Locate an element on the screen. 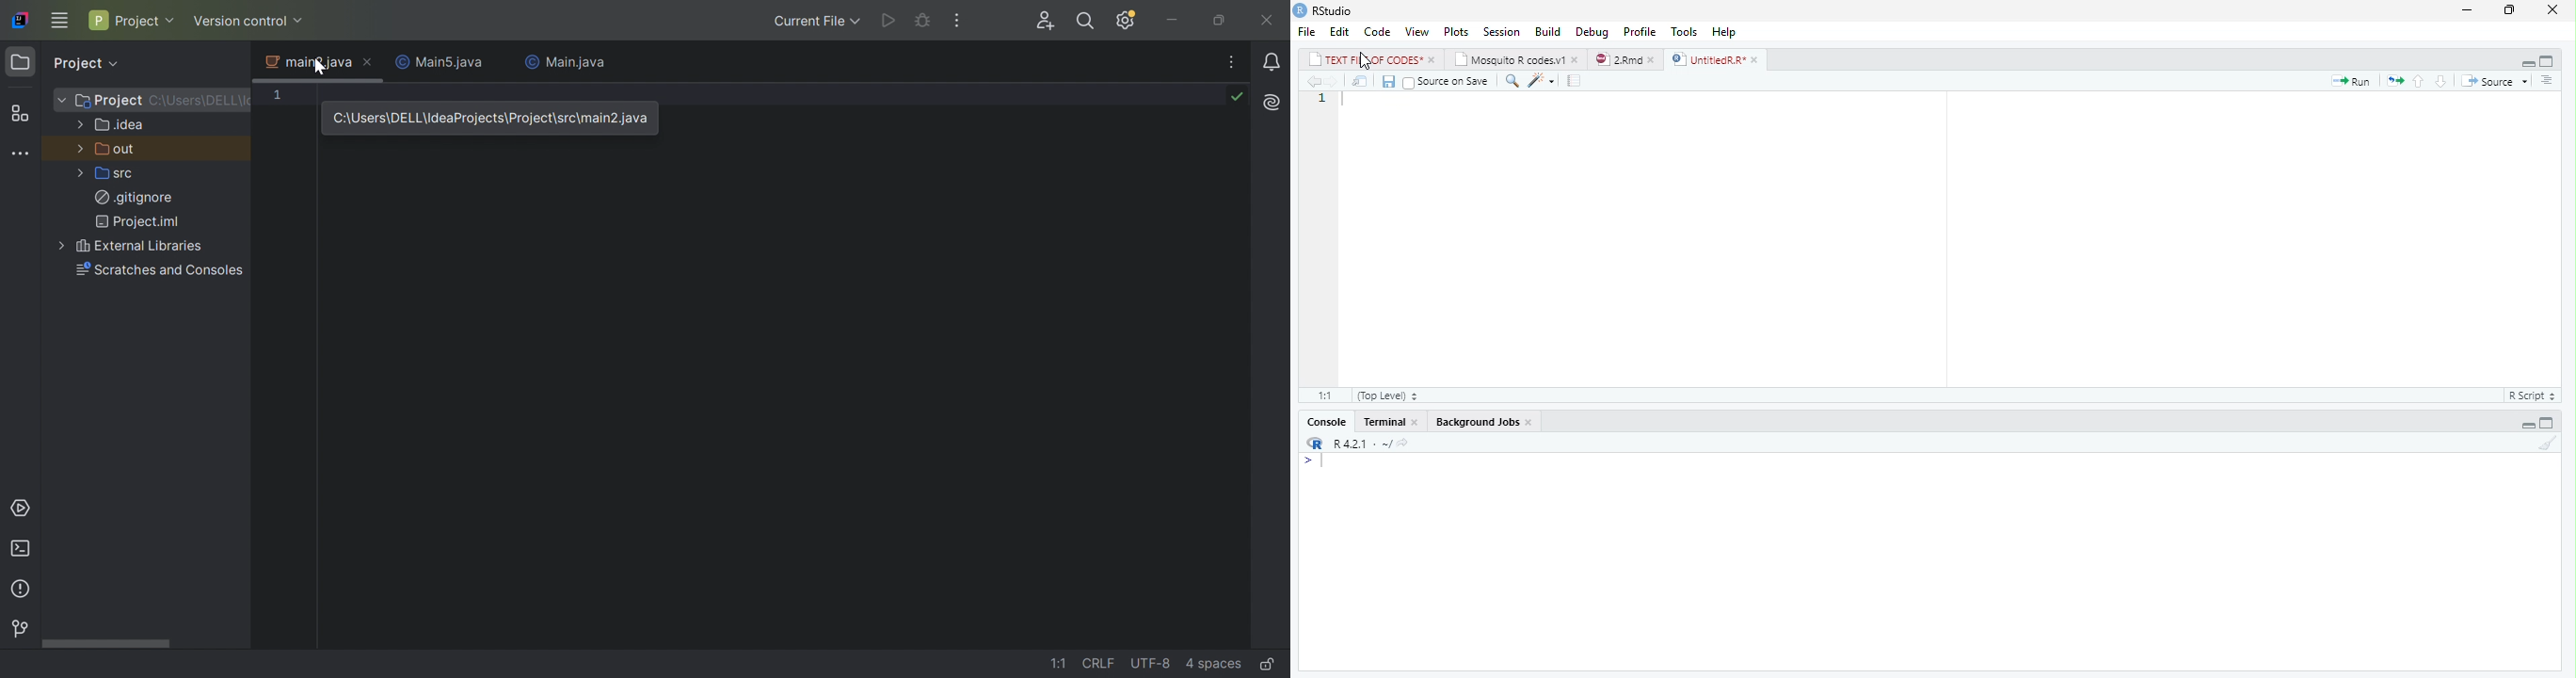 This screenshot has height=700, width=2576. 2.Rmd is located at coordinates (1624, 59).